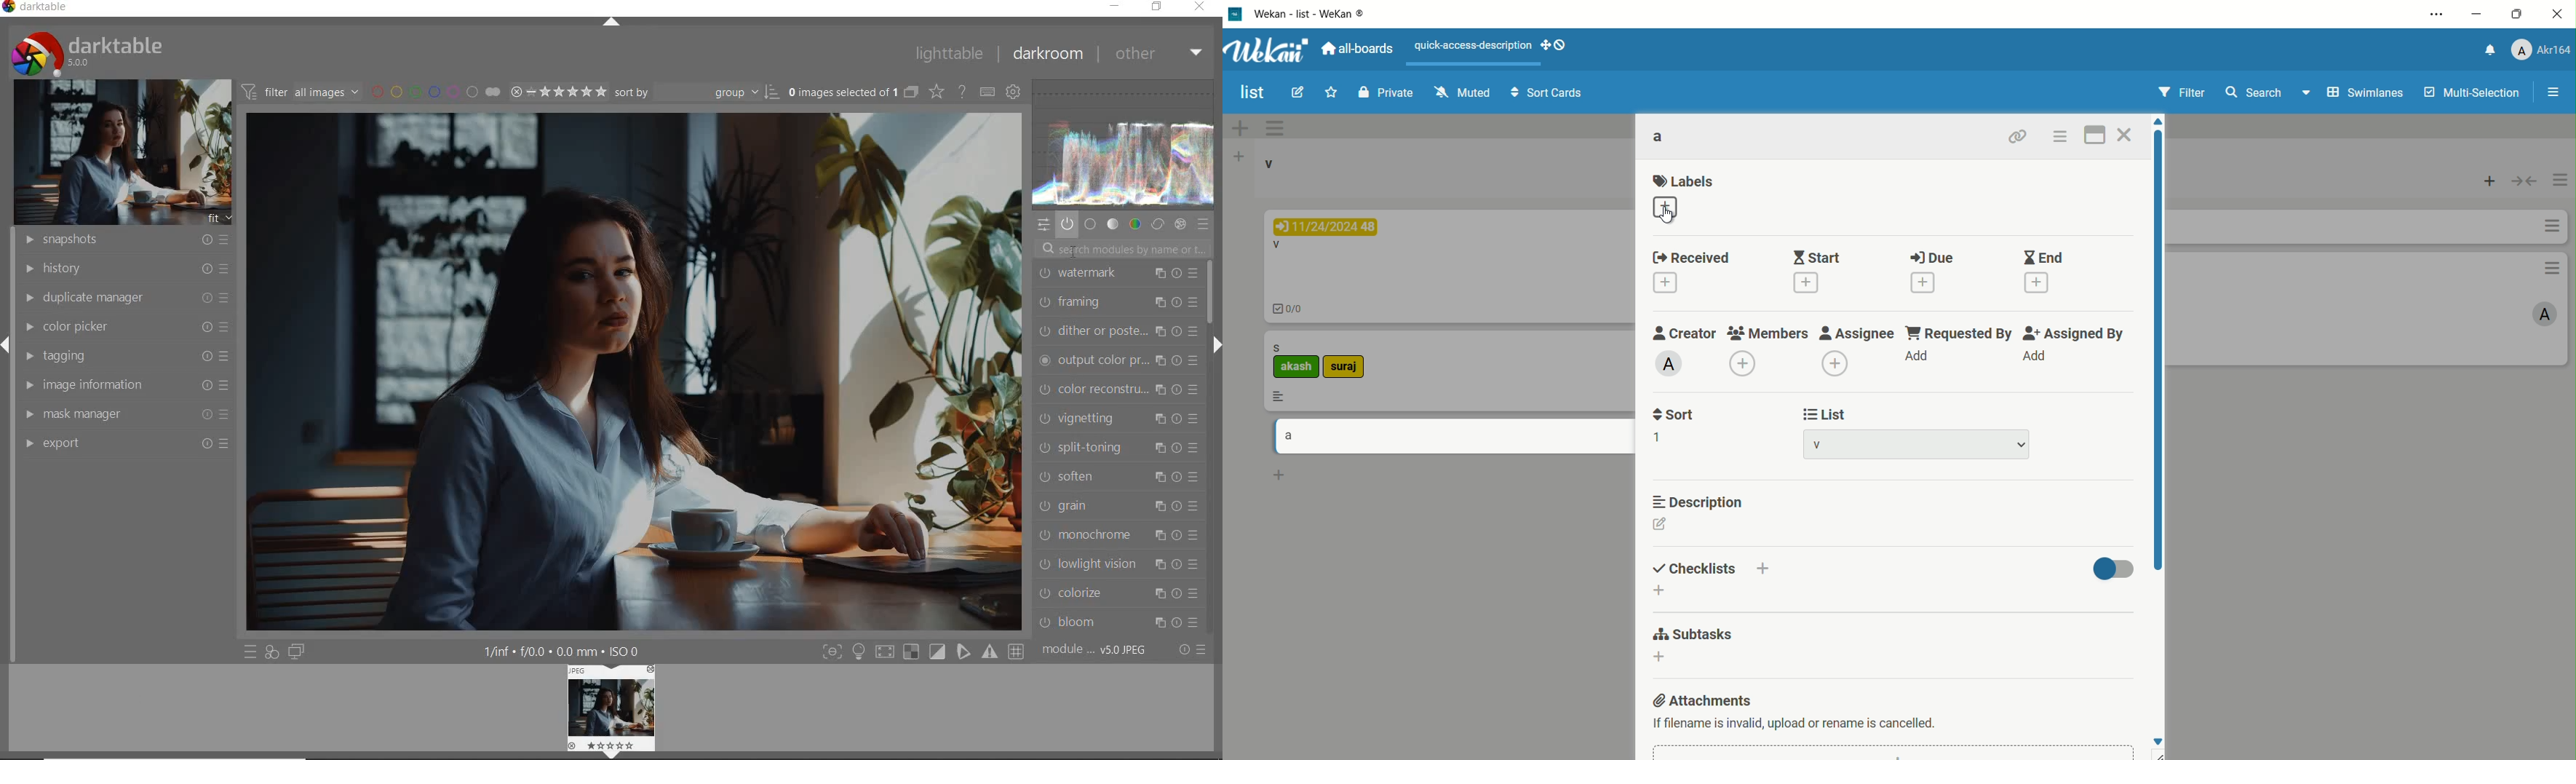  Describe the element at coordinates (1099, 652) in the screenshot. I see `module order` at that location.